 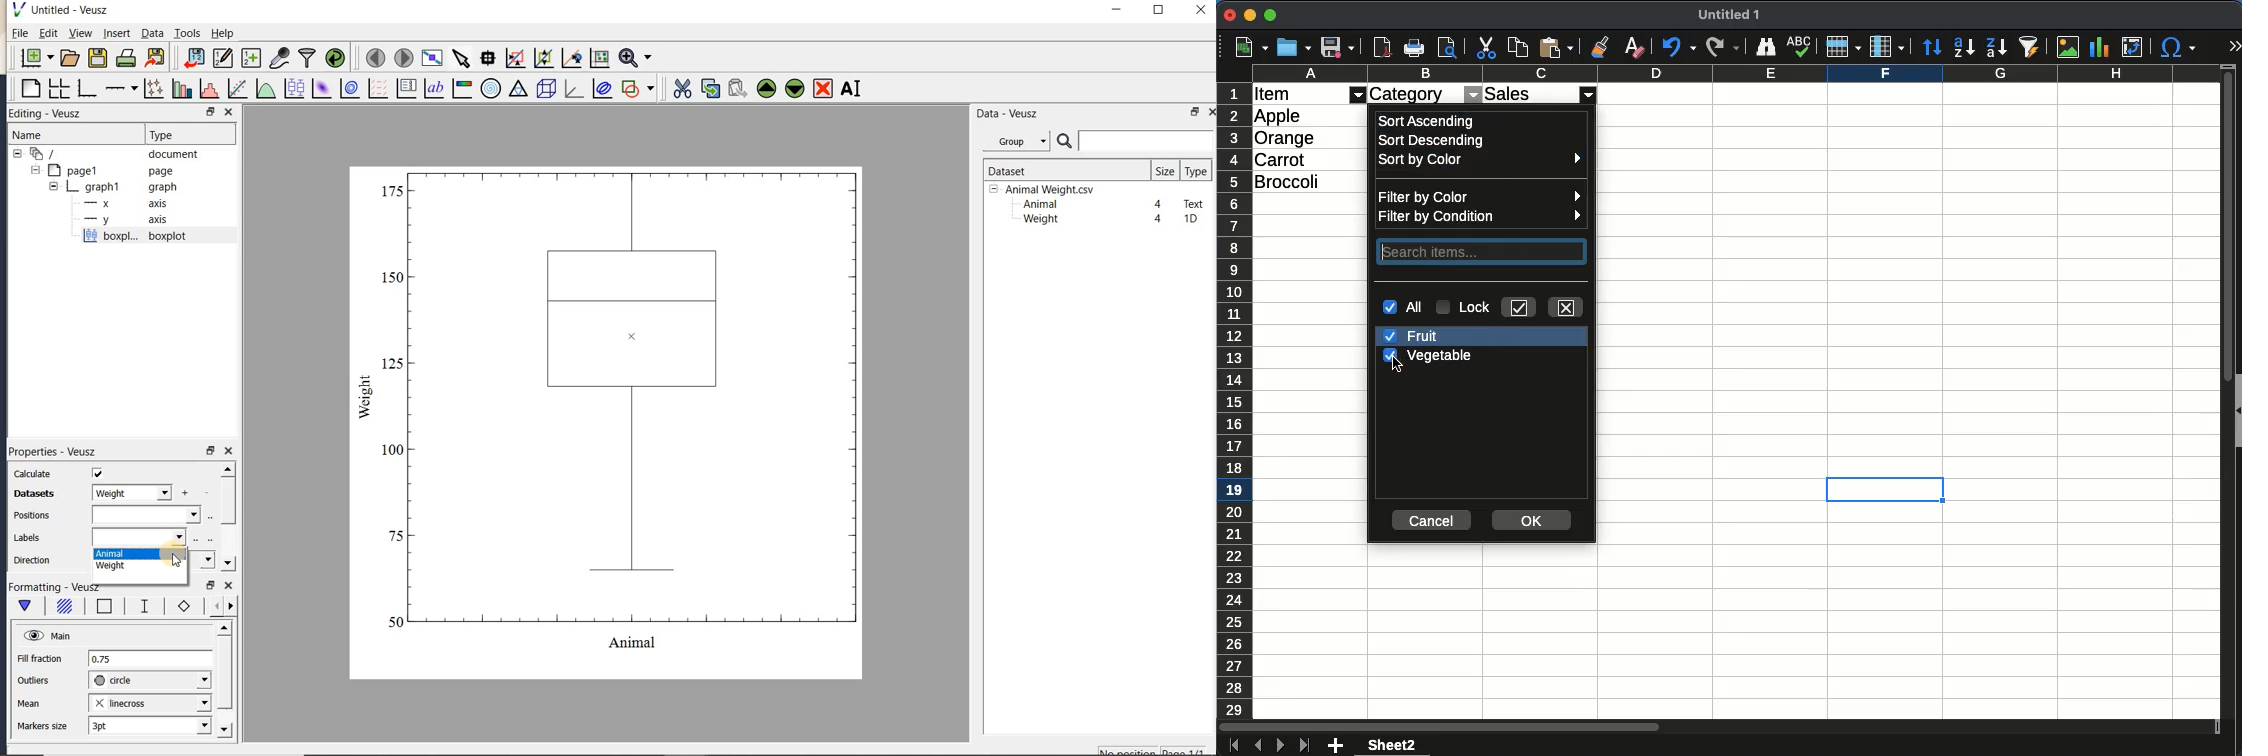 I want to click on row, so click(x=1841, y=49).